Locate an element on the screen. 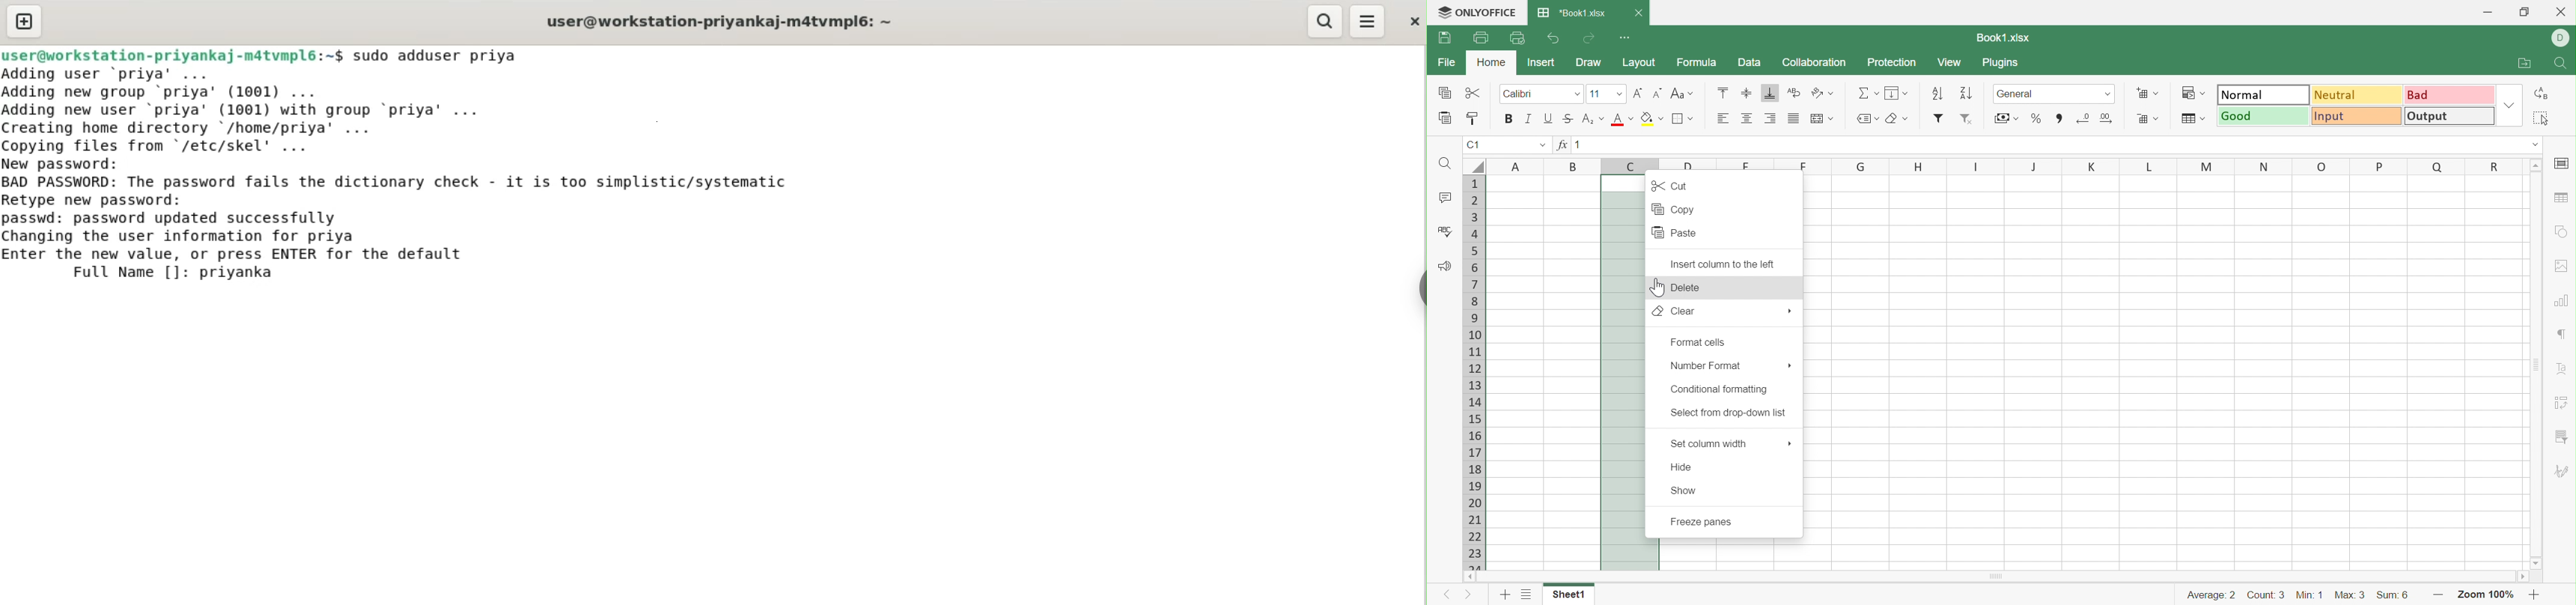  Bold is located at coordinates (1508, 121).